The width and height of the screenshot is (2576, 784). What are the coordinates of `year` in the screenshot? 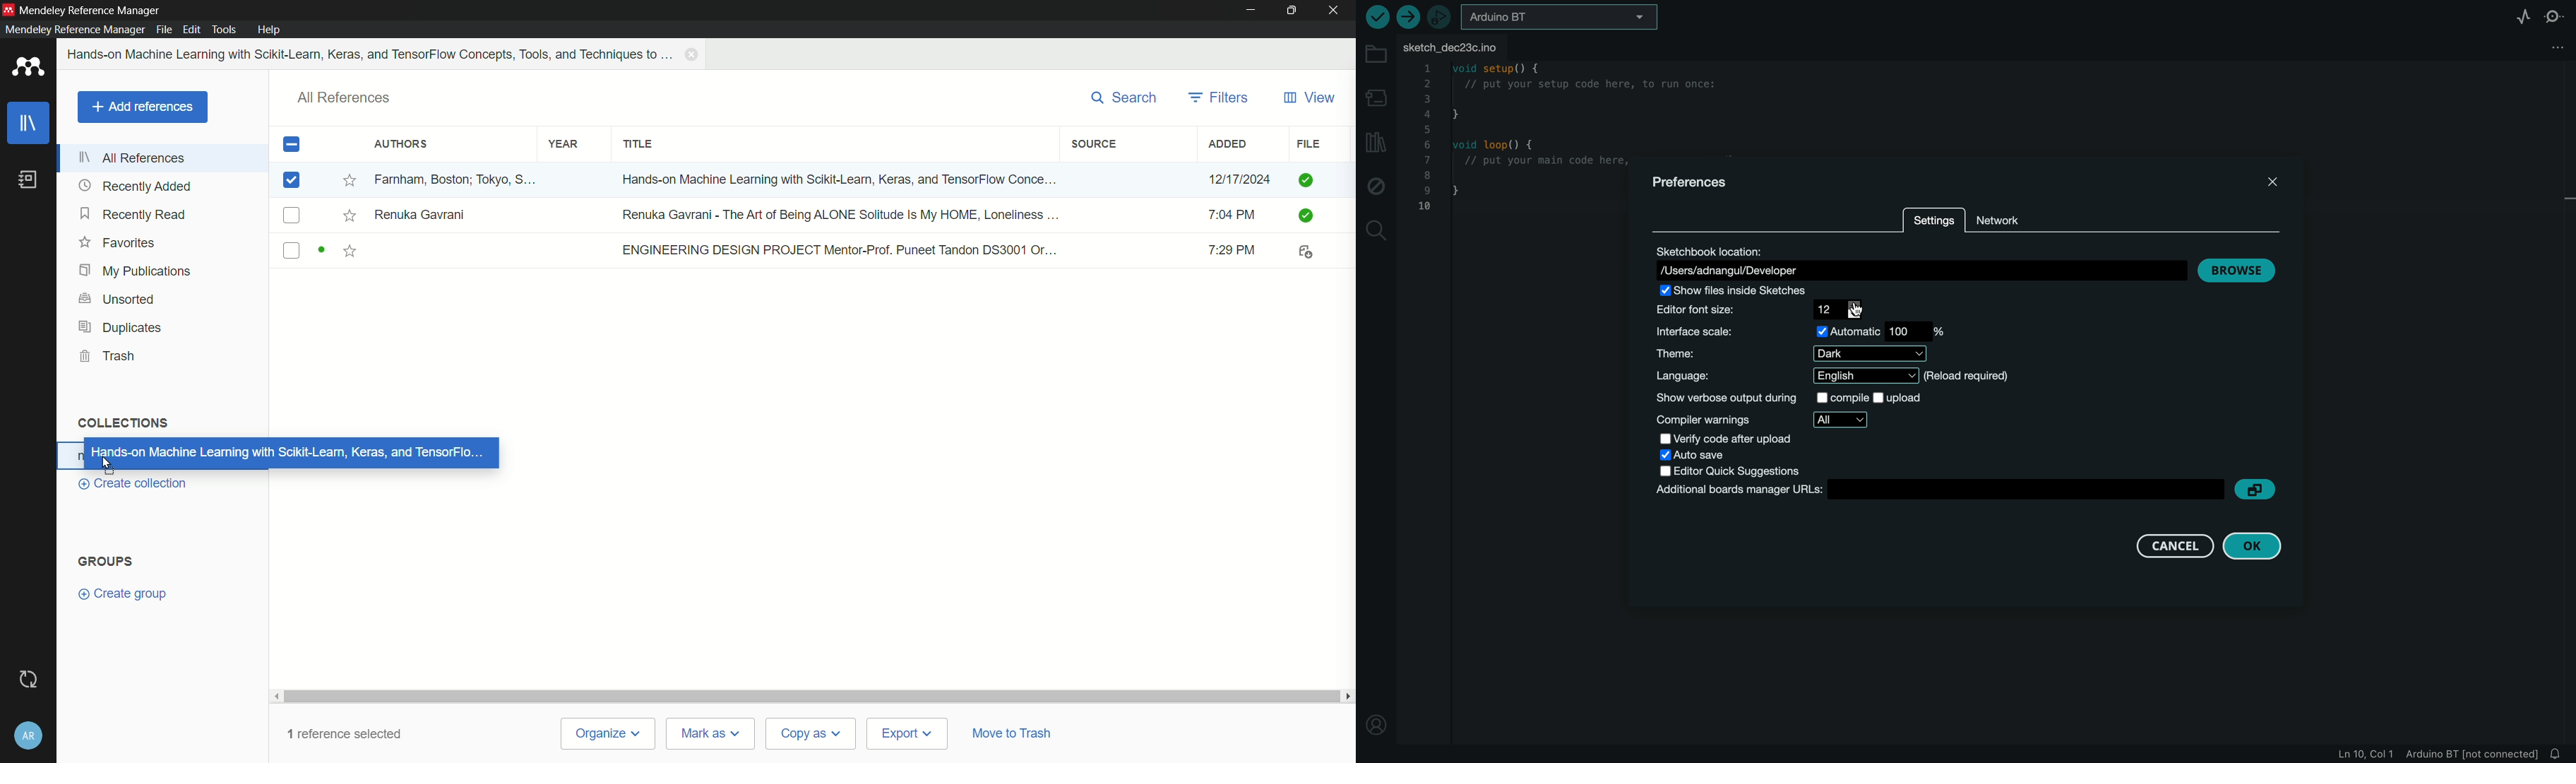 It's located at (564, 144).